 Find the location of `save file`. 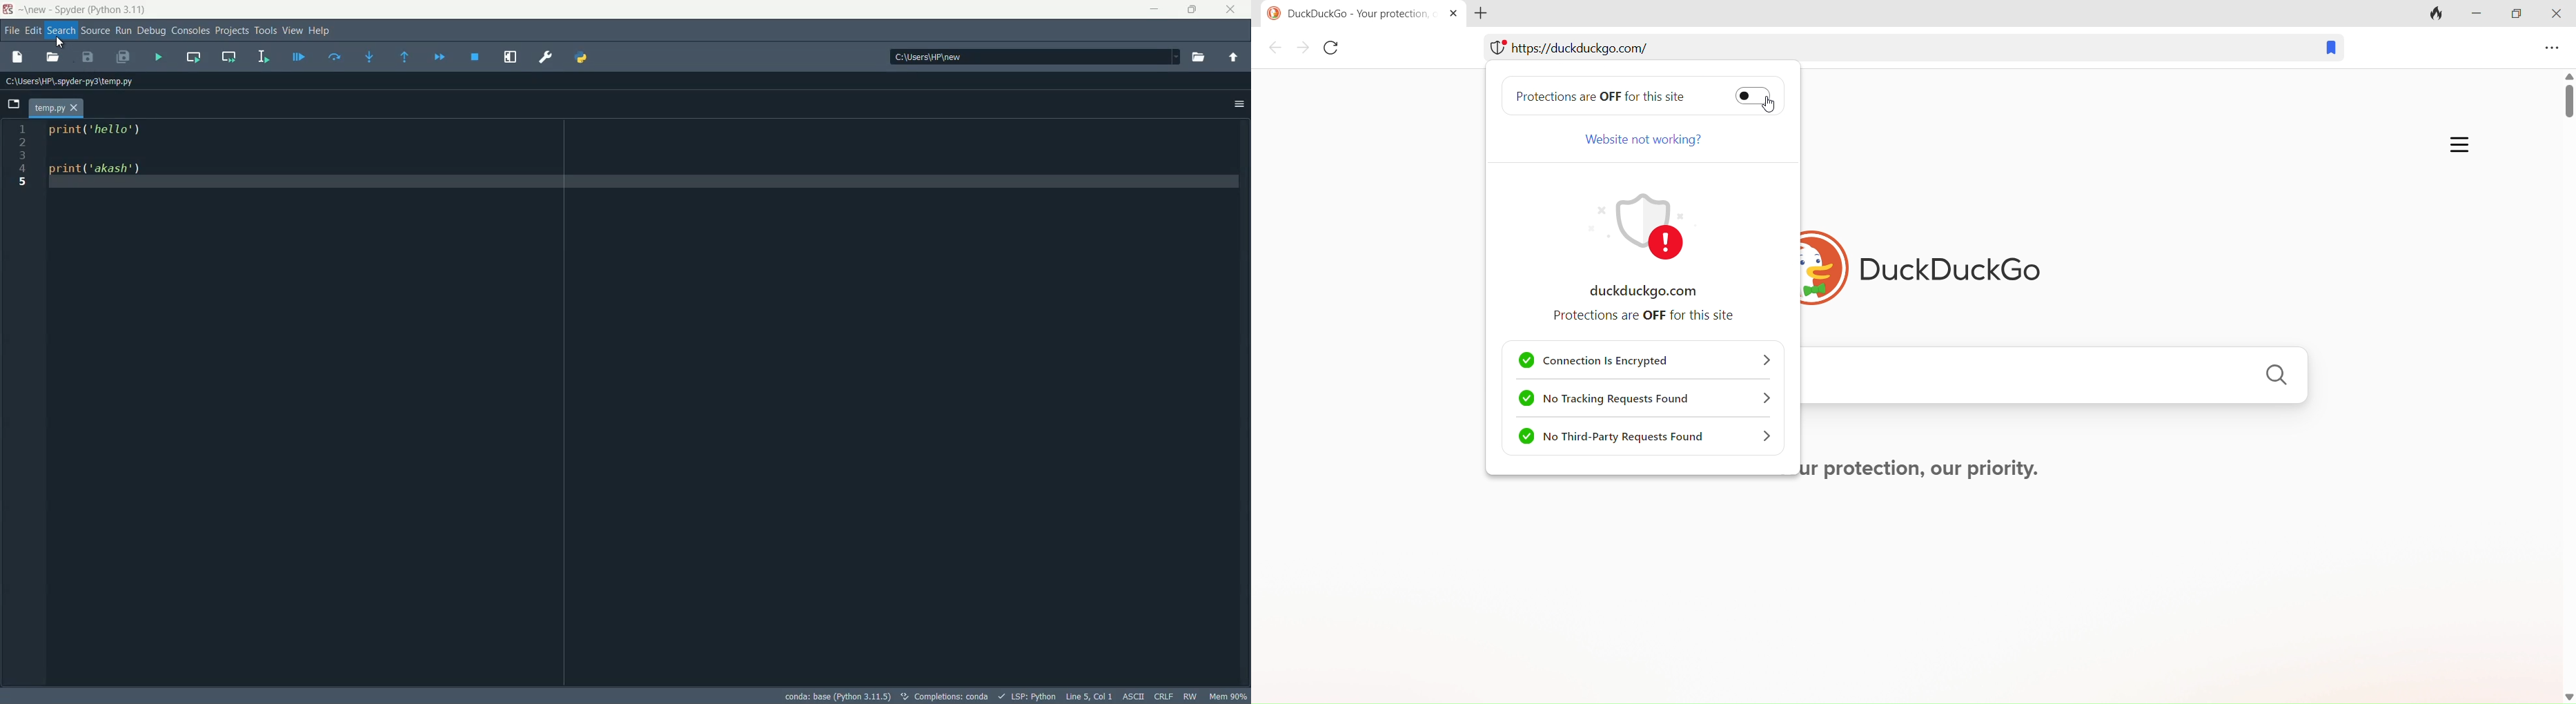

save file is located at coordinates (88, 58).